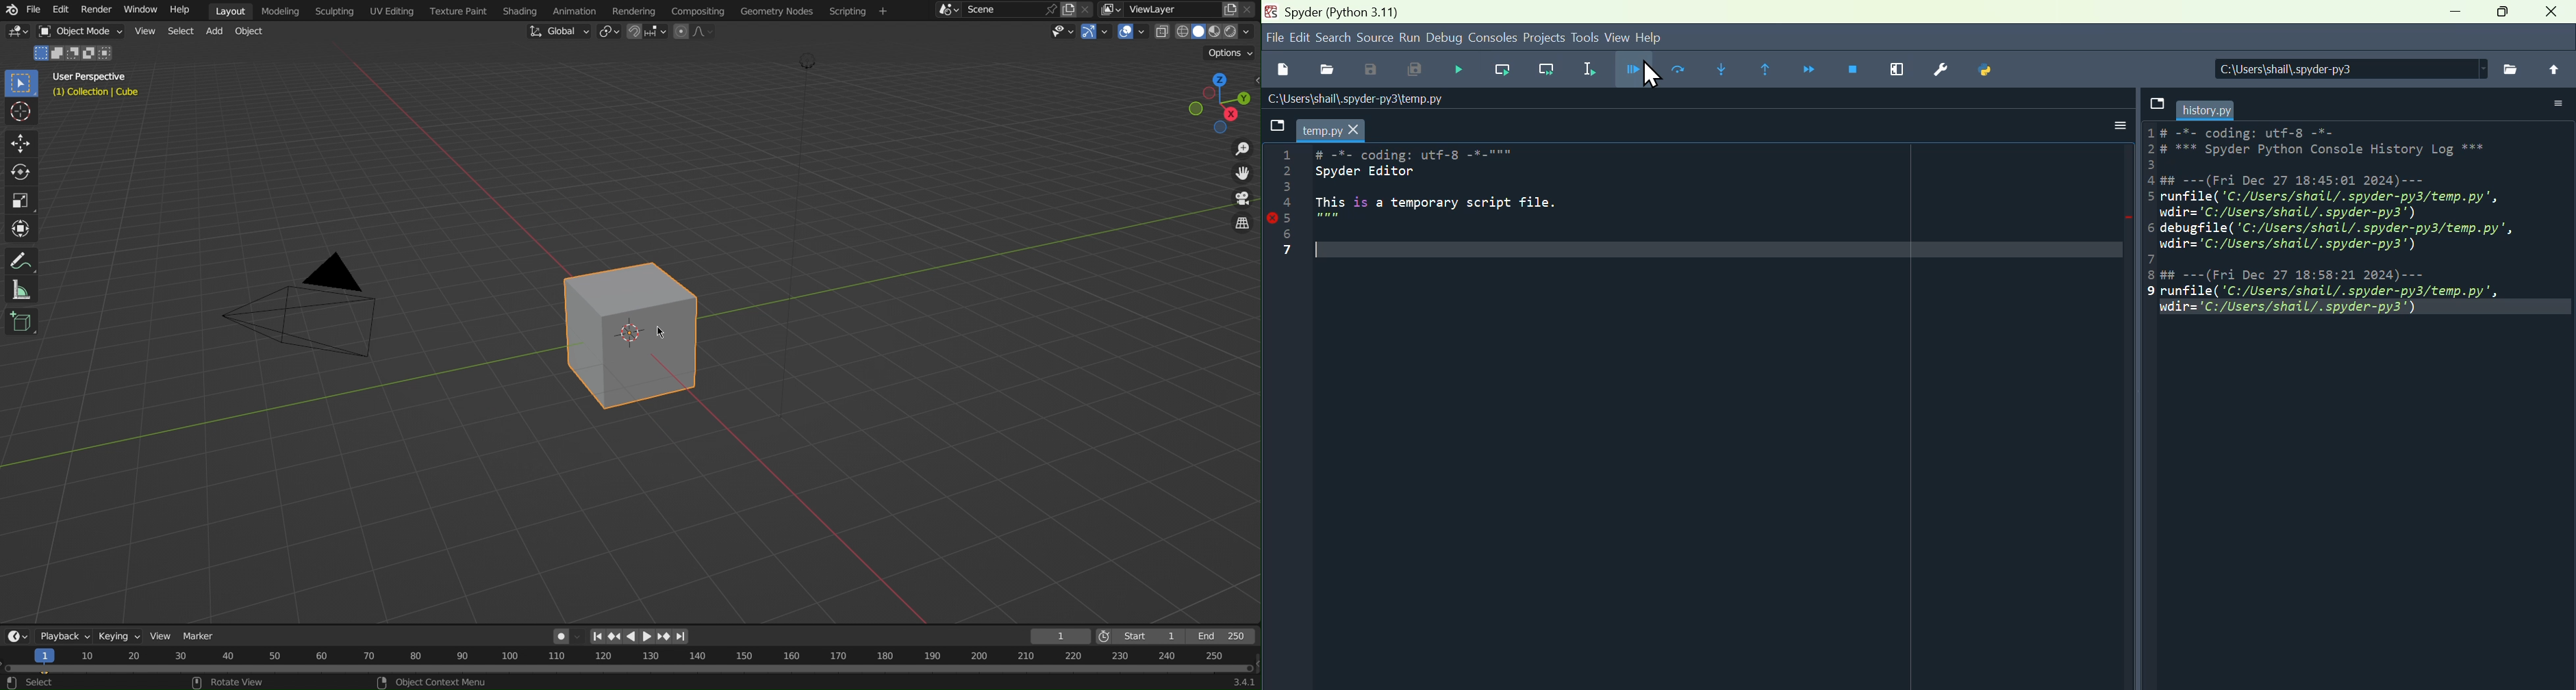 The height and width of the screenshot is (700, 2576). I want to click on minimise, so click(2452, 12).